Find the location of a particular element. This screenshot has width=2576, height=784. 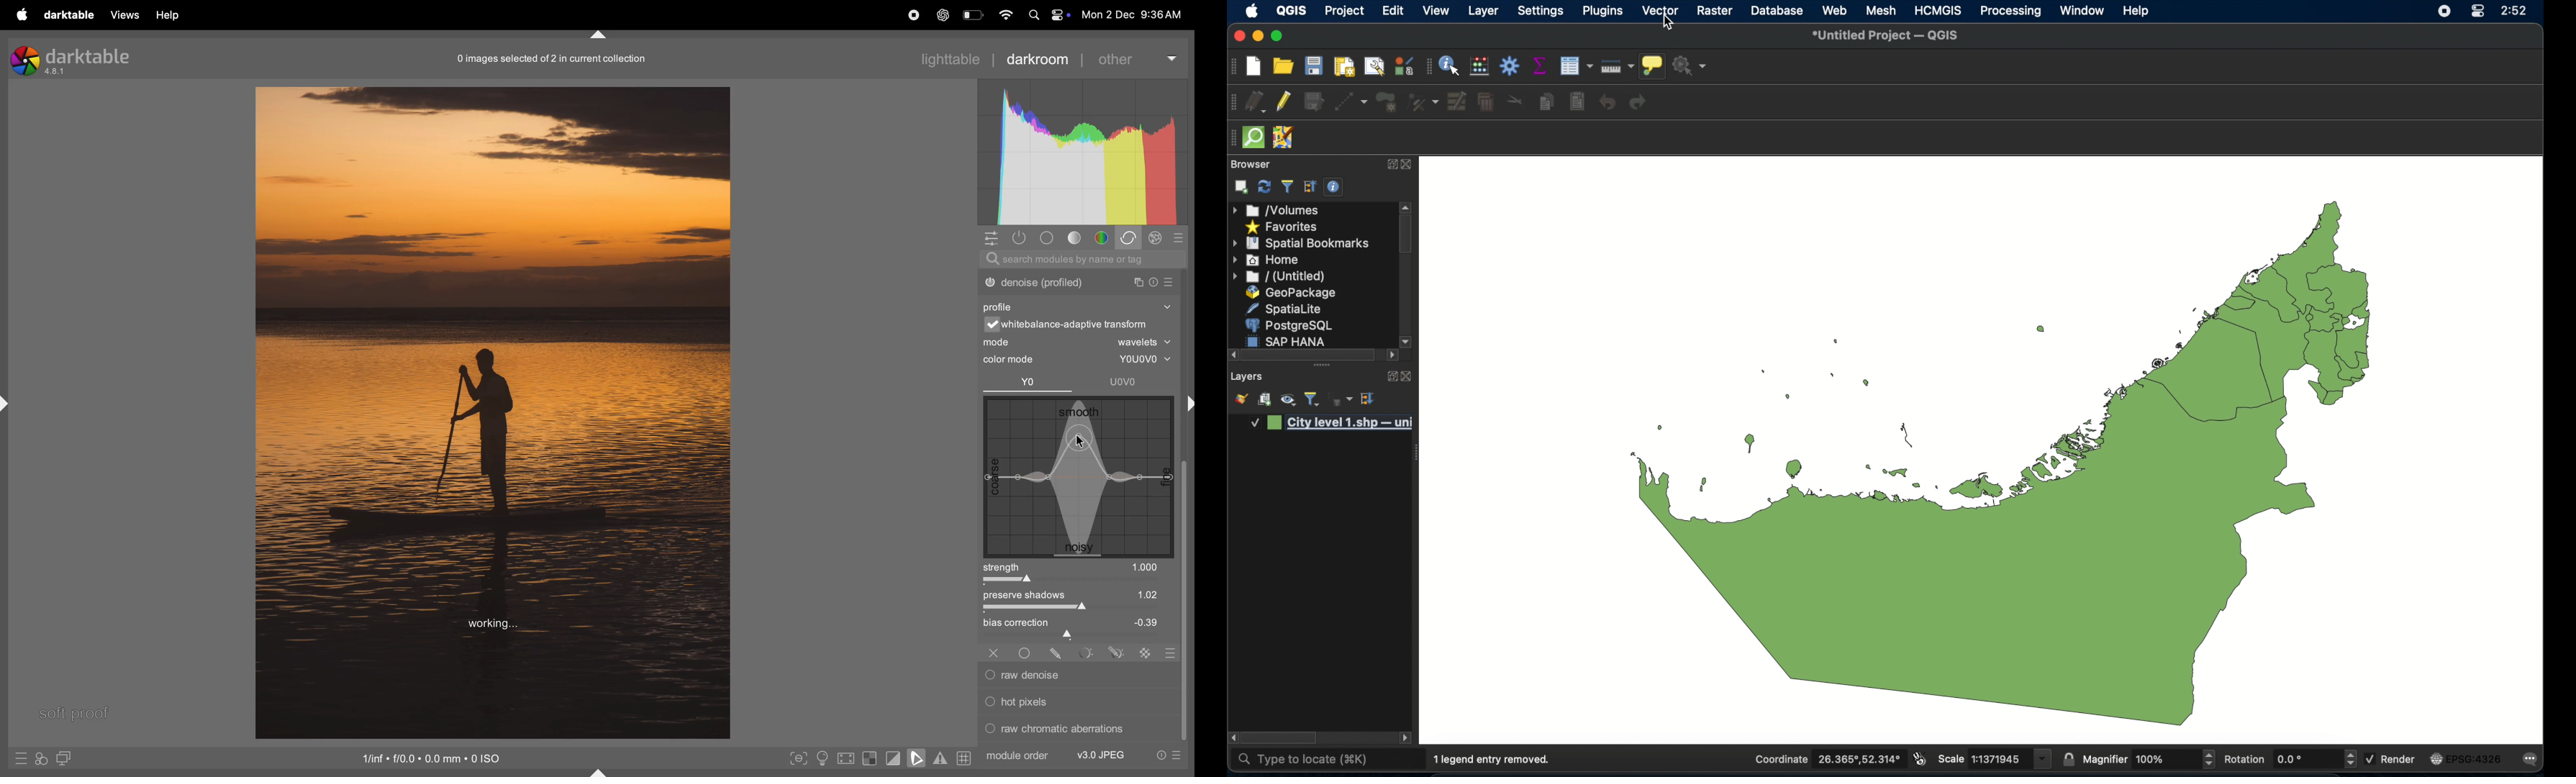

redo is located at coordinates (1638, 102).